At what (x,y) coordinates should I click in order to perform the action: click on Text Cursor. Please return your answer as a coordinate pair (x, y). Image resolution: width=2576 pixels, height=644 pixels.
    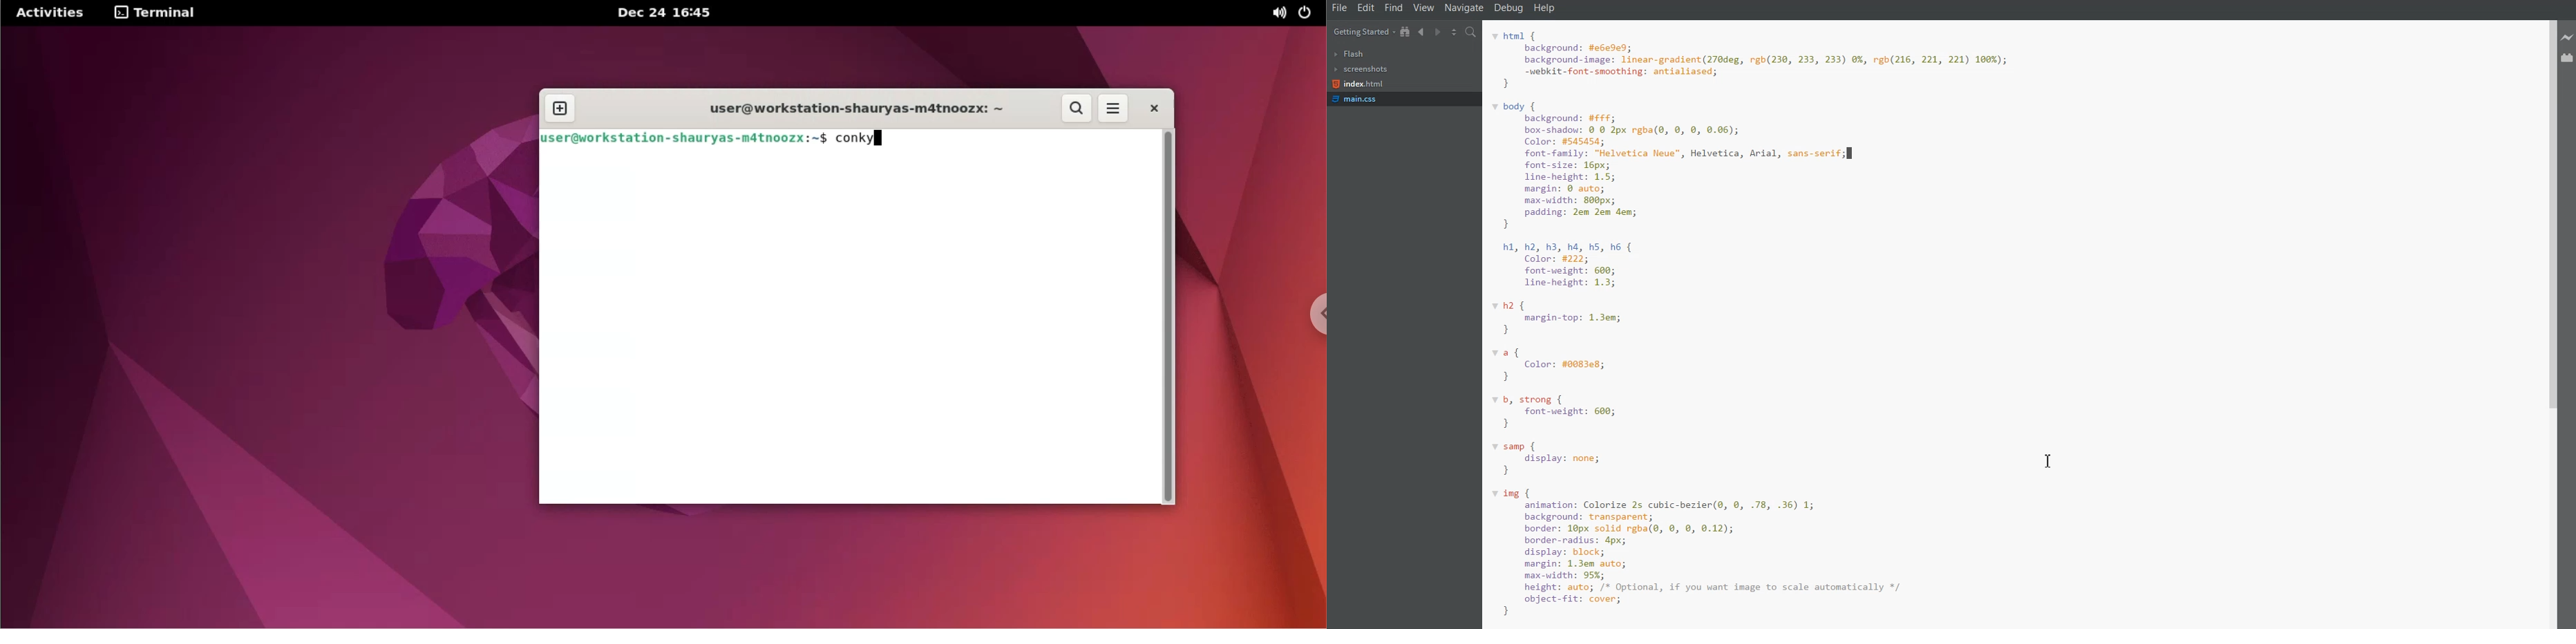
    Looking at the image, I should click on (2049, 462).